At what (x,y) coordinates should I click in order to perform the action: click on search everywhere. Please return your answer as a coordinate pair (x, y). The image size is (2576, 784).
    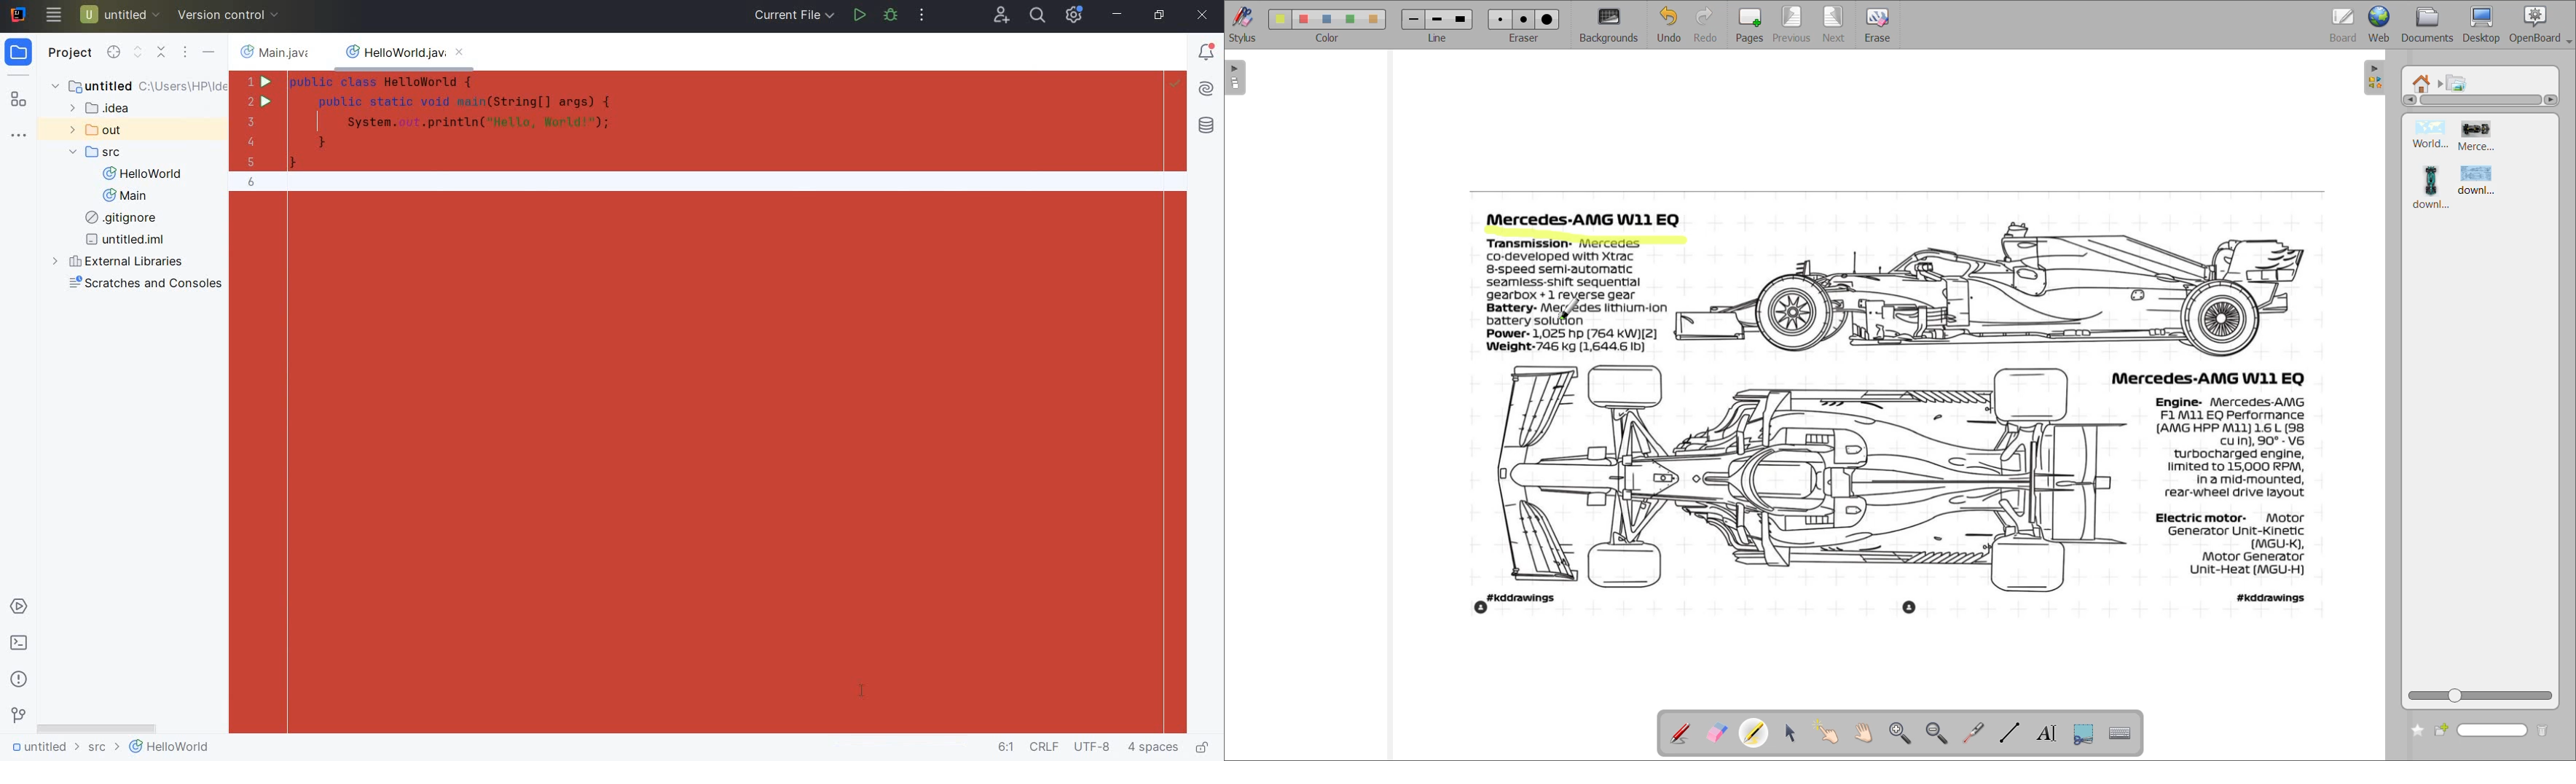
    Looking at the image, I should click on (1037, 15).